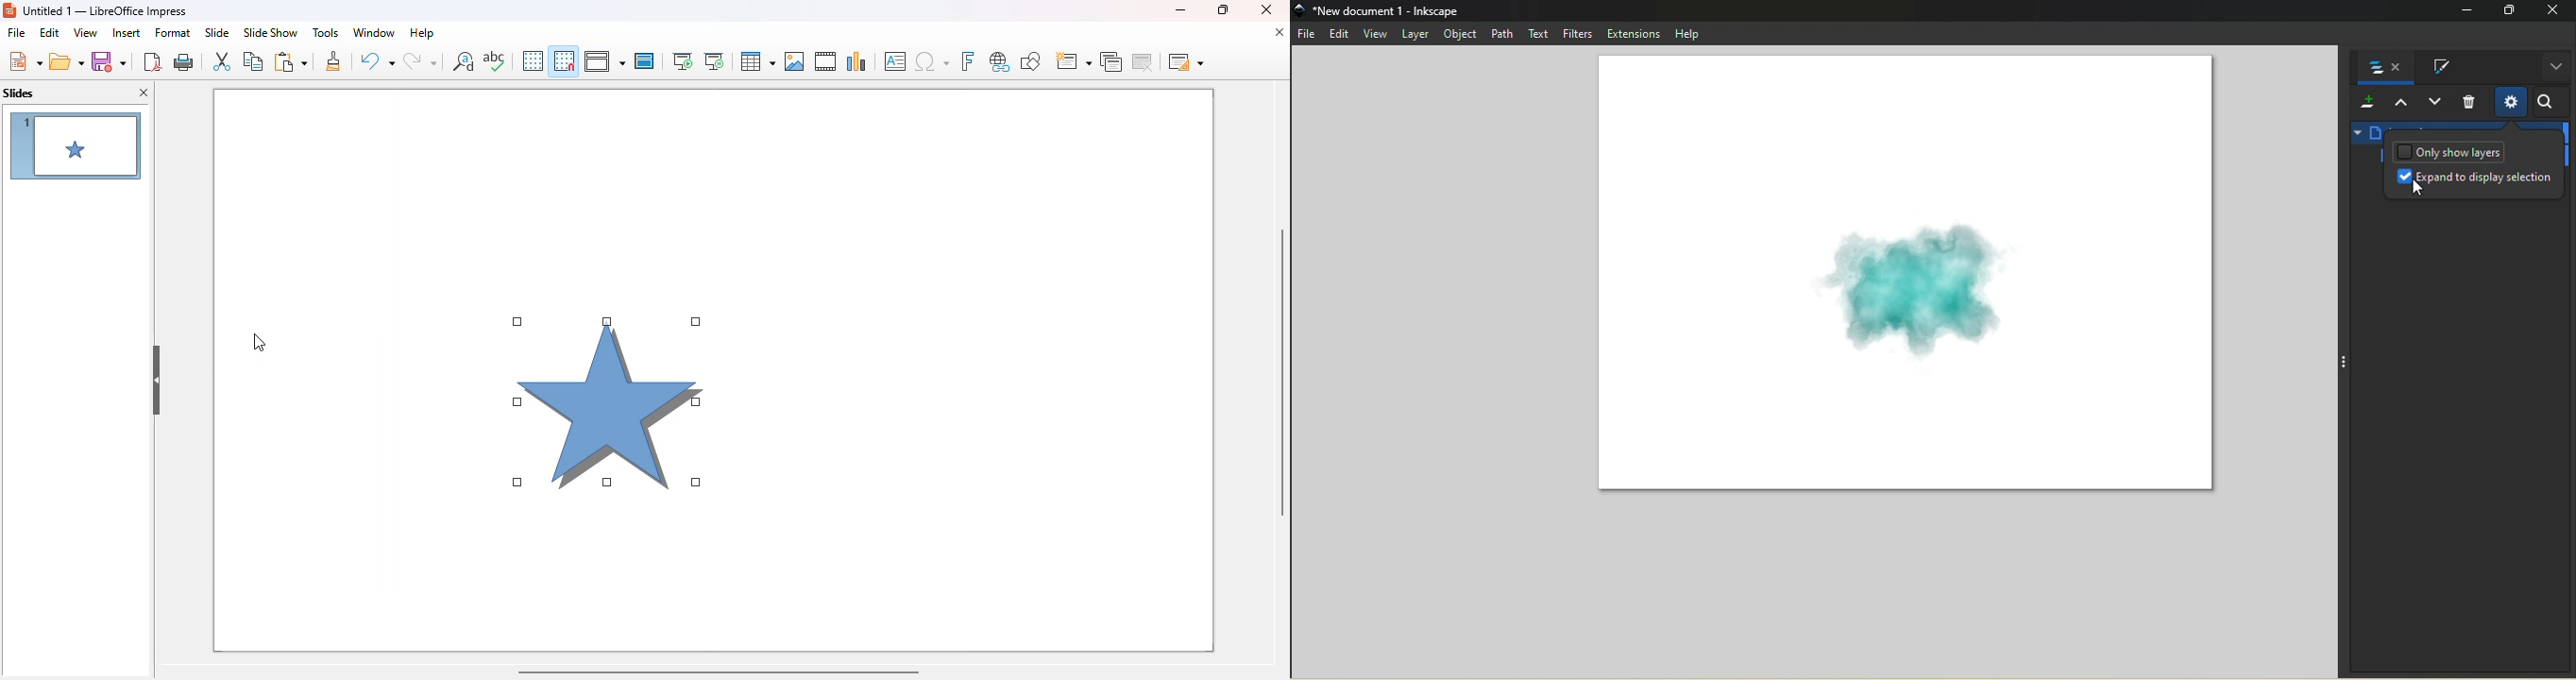 The width and height of the screenshot is (2576, 700). I want to click on View, so click(1375, 33).